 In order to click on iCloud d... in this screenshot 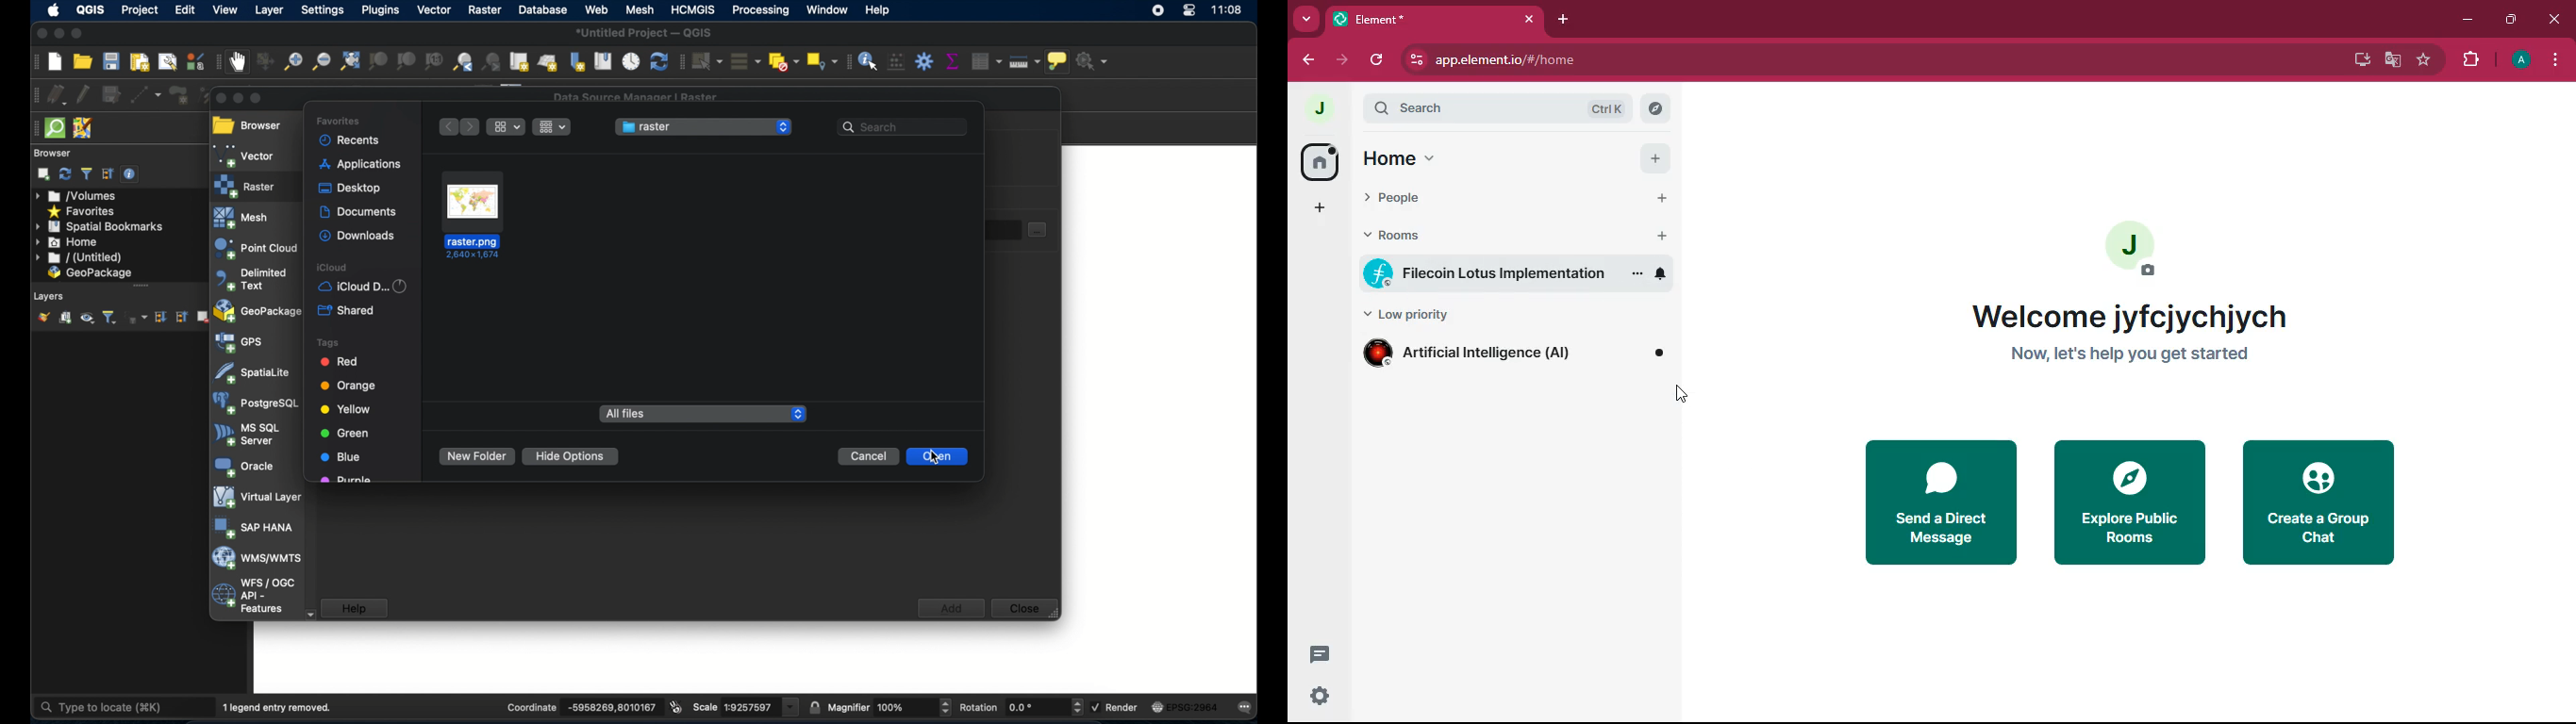, I will do `click(364, 285)`.